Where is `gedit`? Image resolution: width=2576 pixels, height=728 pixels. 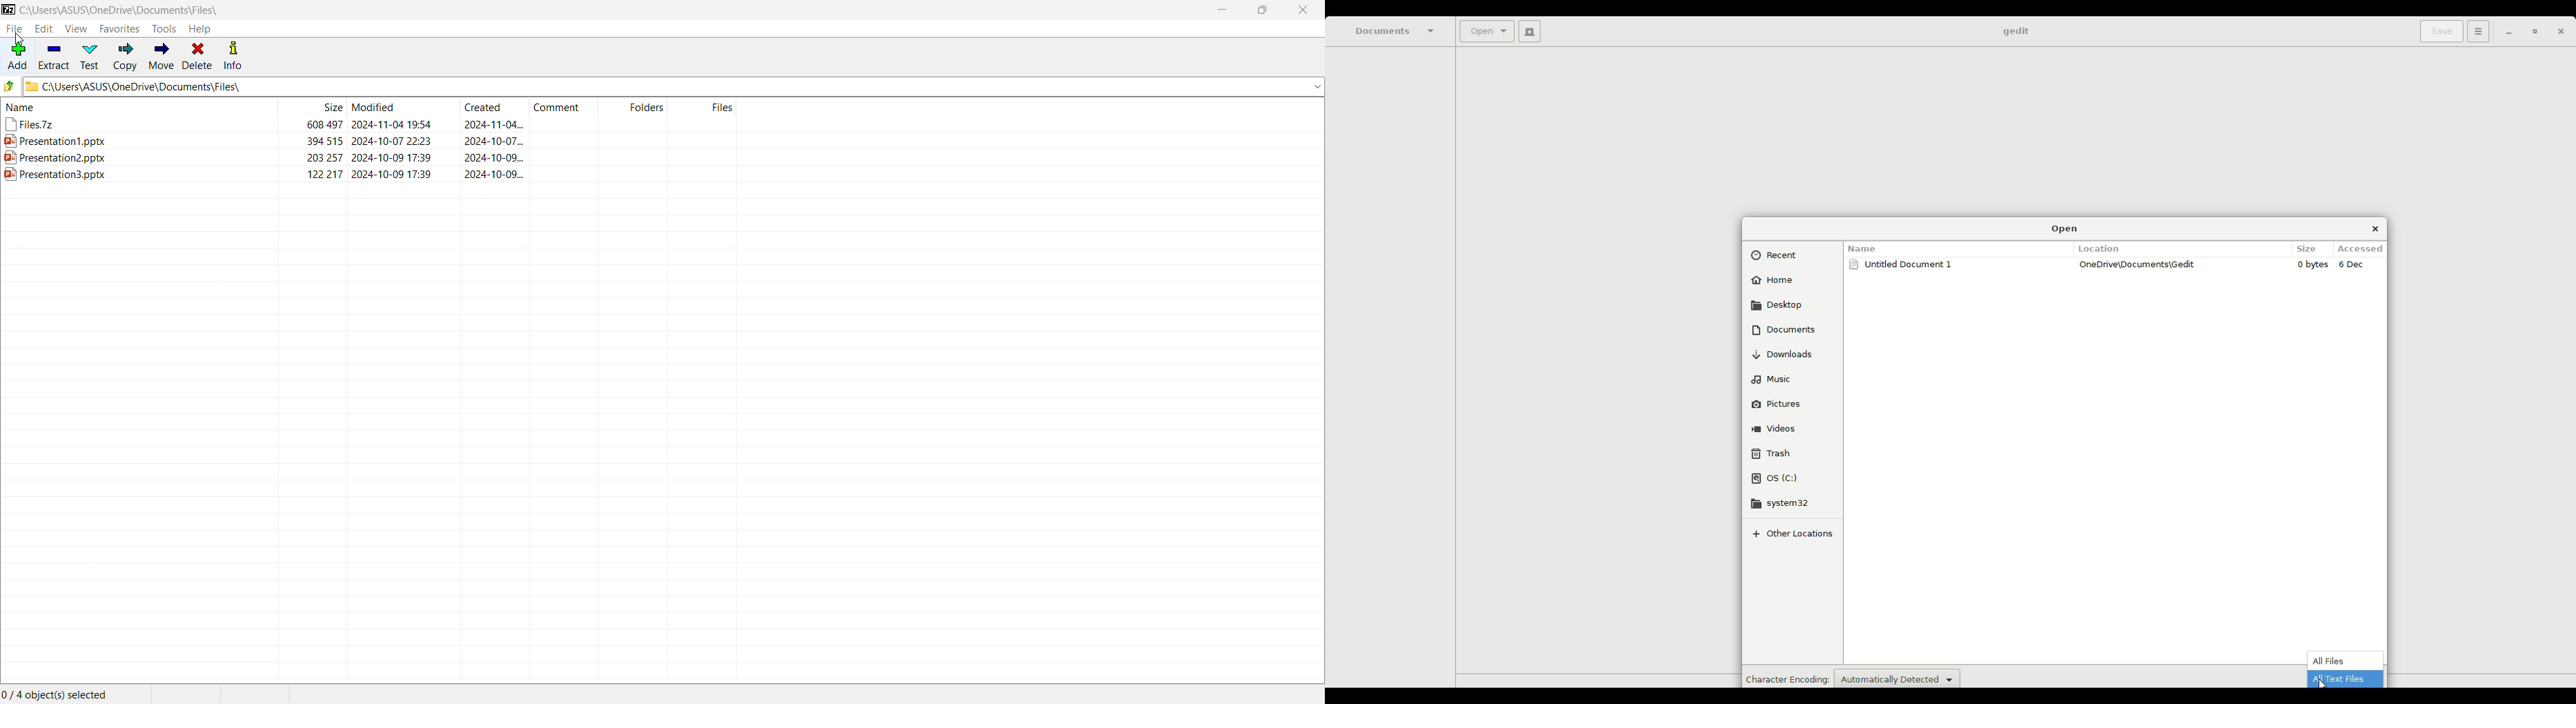 gedit is located at coordinates (2015, 32).